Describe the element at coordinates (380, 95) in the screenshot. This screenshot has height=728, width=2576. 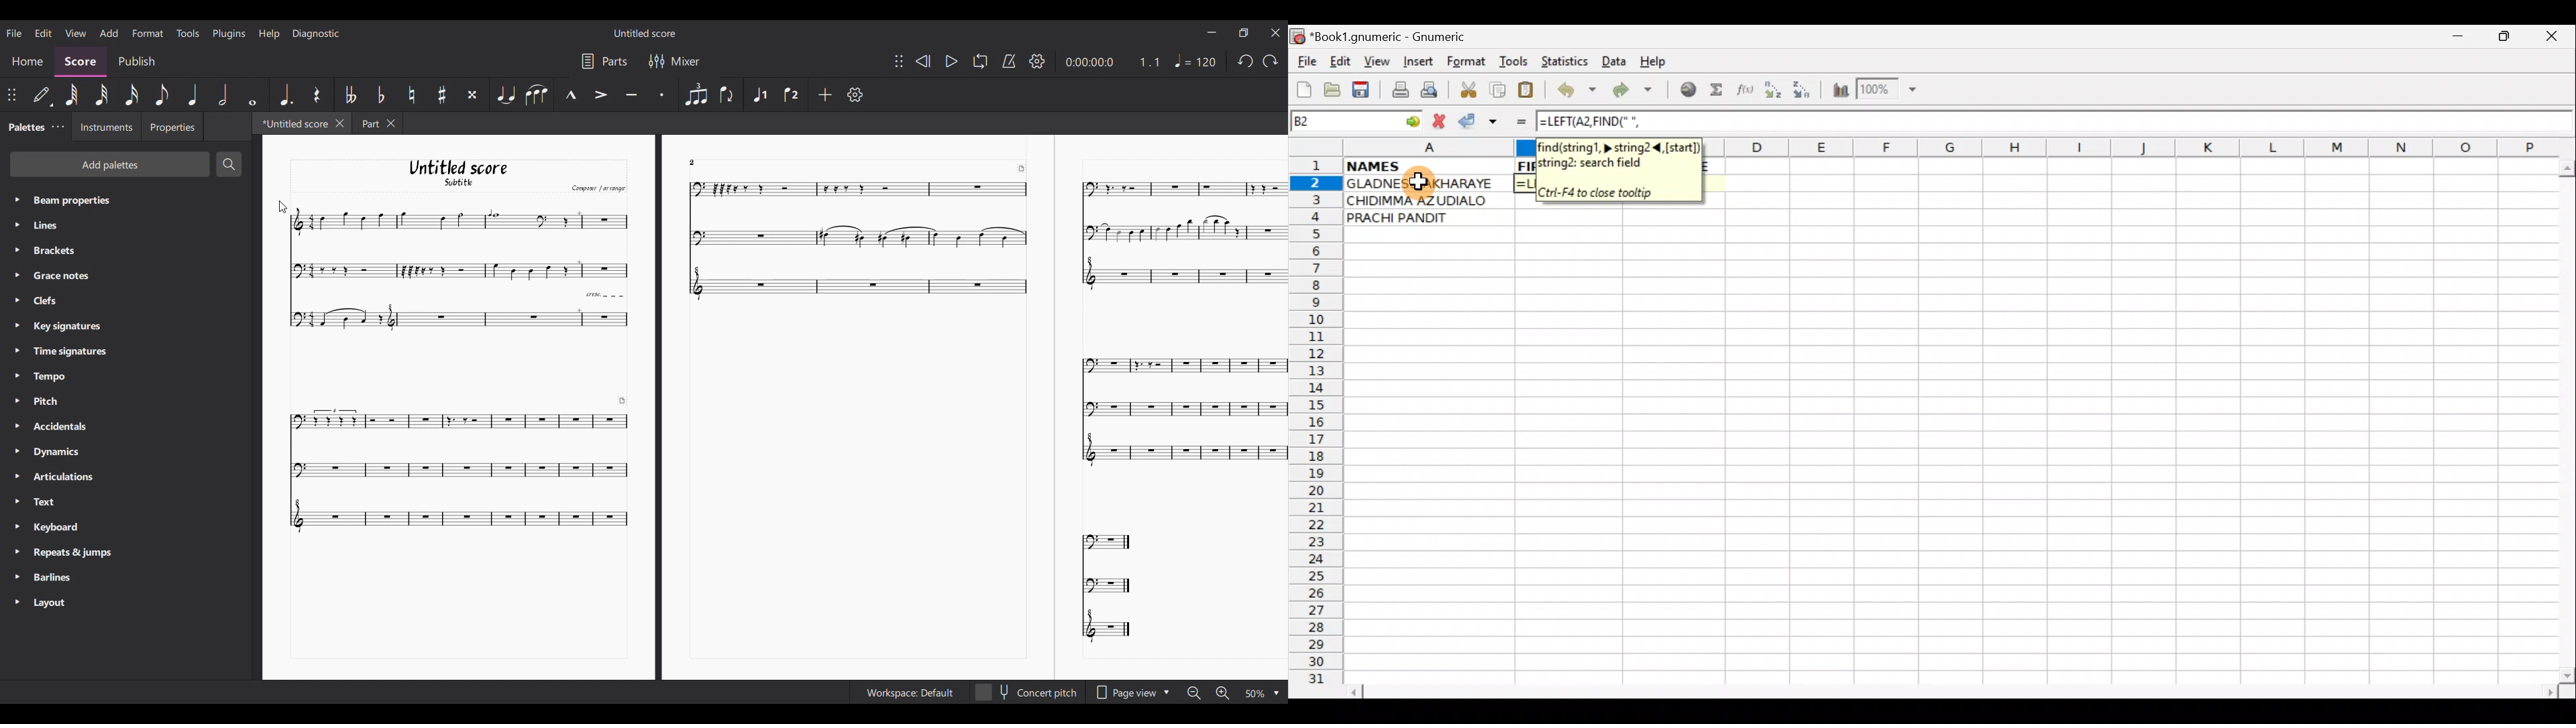
I see `Toggle flat` at that location.